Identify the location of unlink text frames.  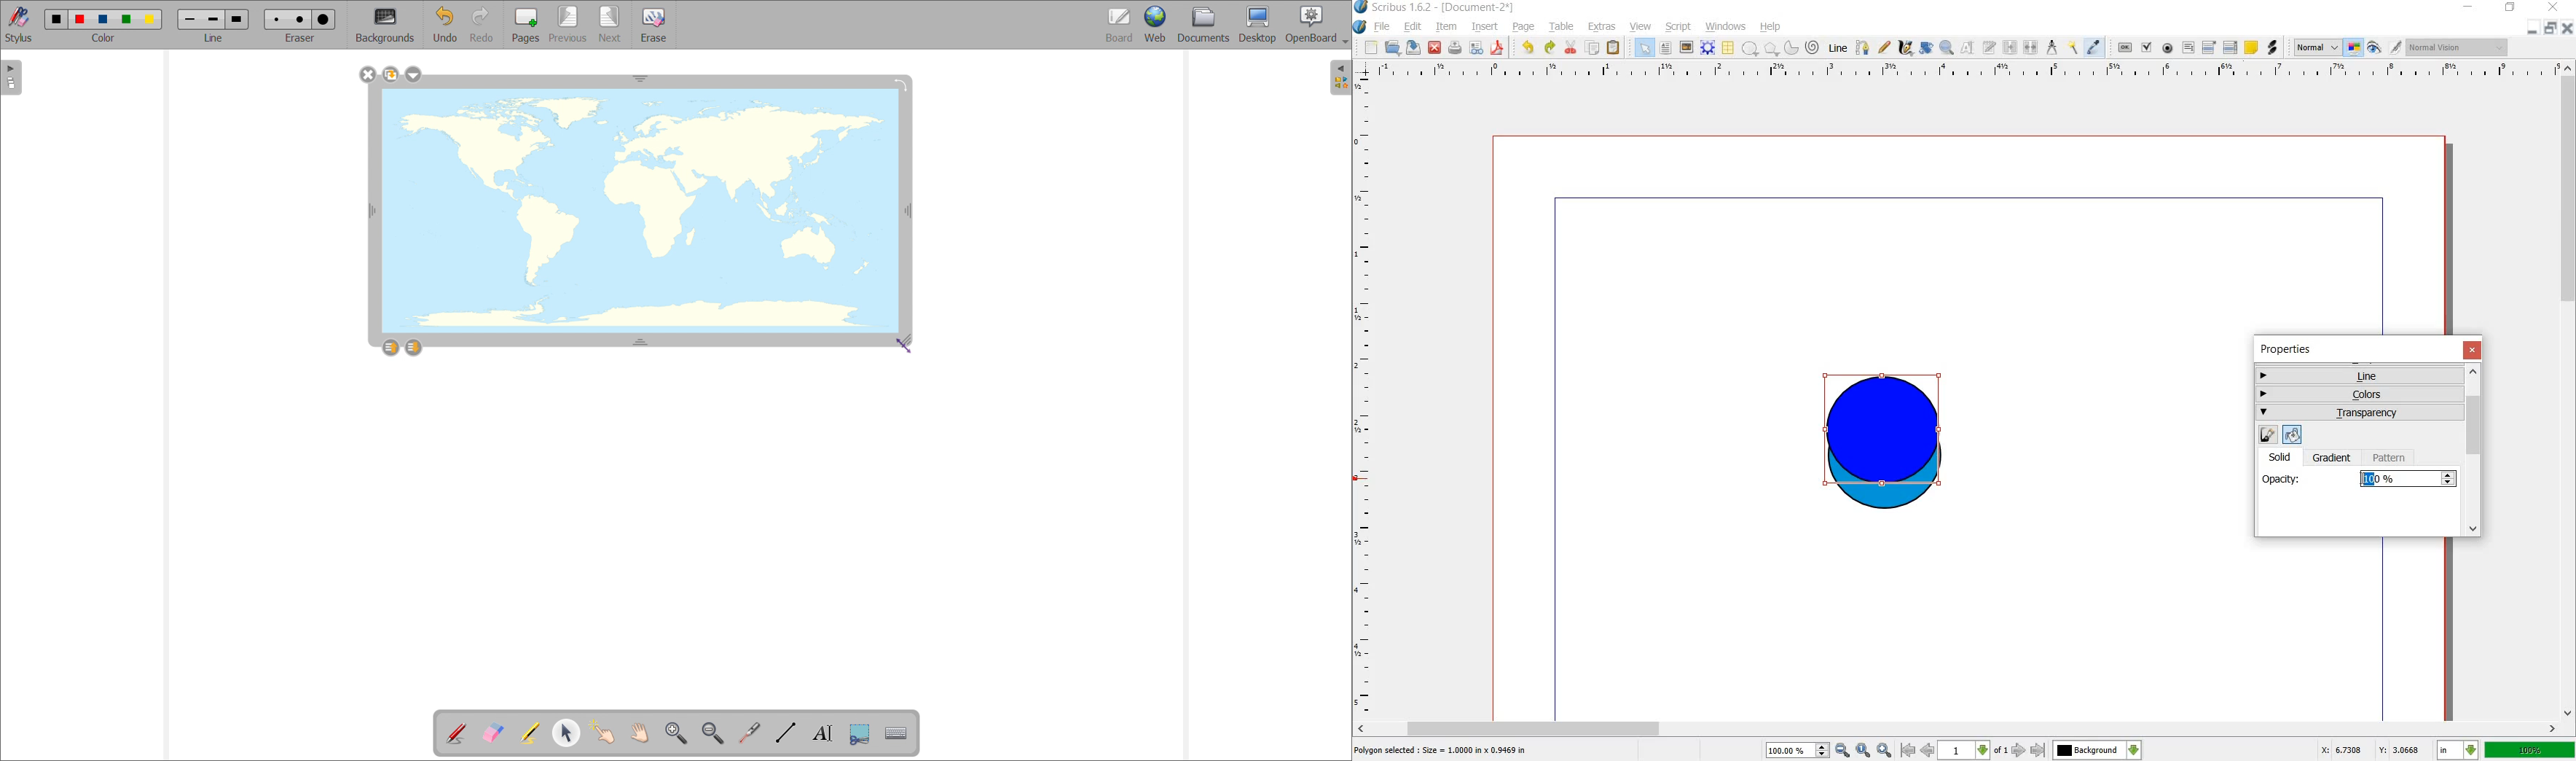
(2033, 48).